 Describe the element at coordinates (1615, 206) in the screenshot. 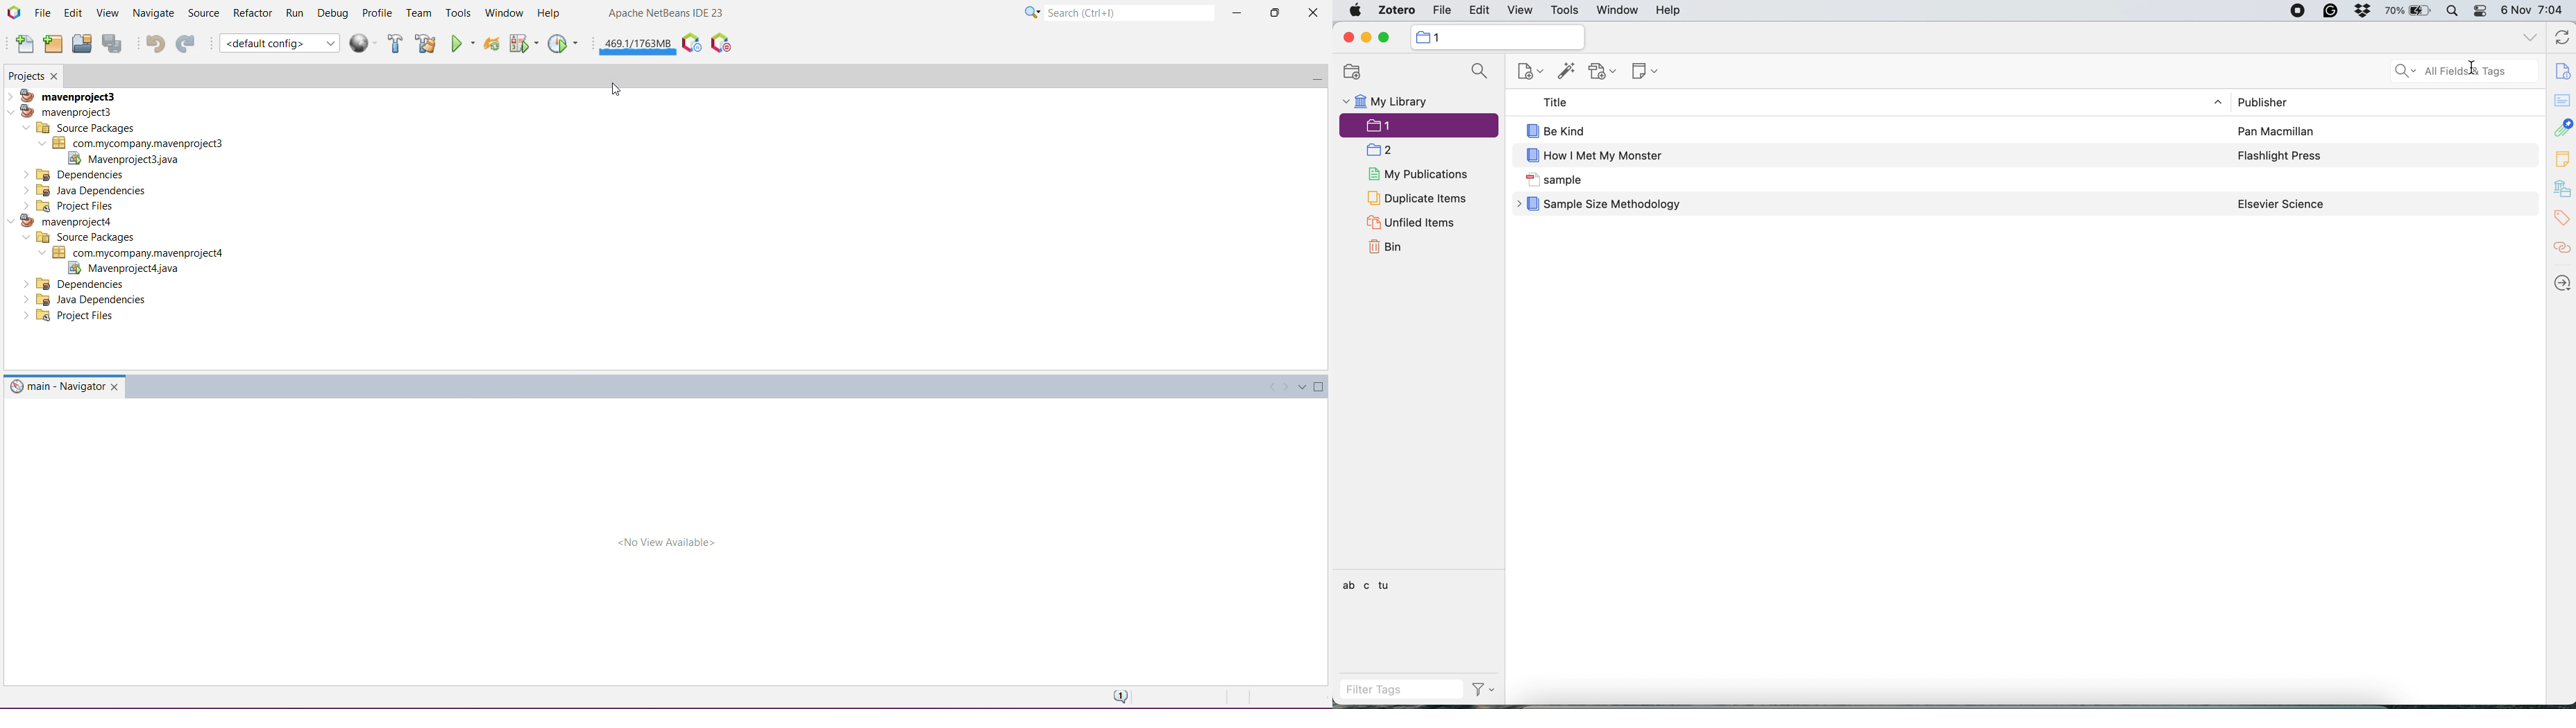

I see `Sample Size Methodology` at that location.